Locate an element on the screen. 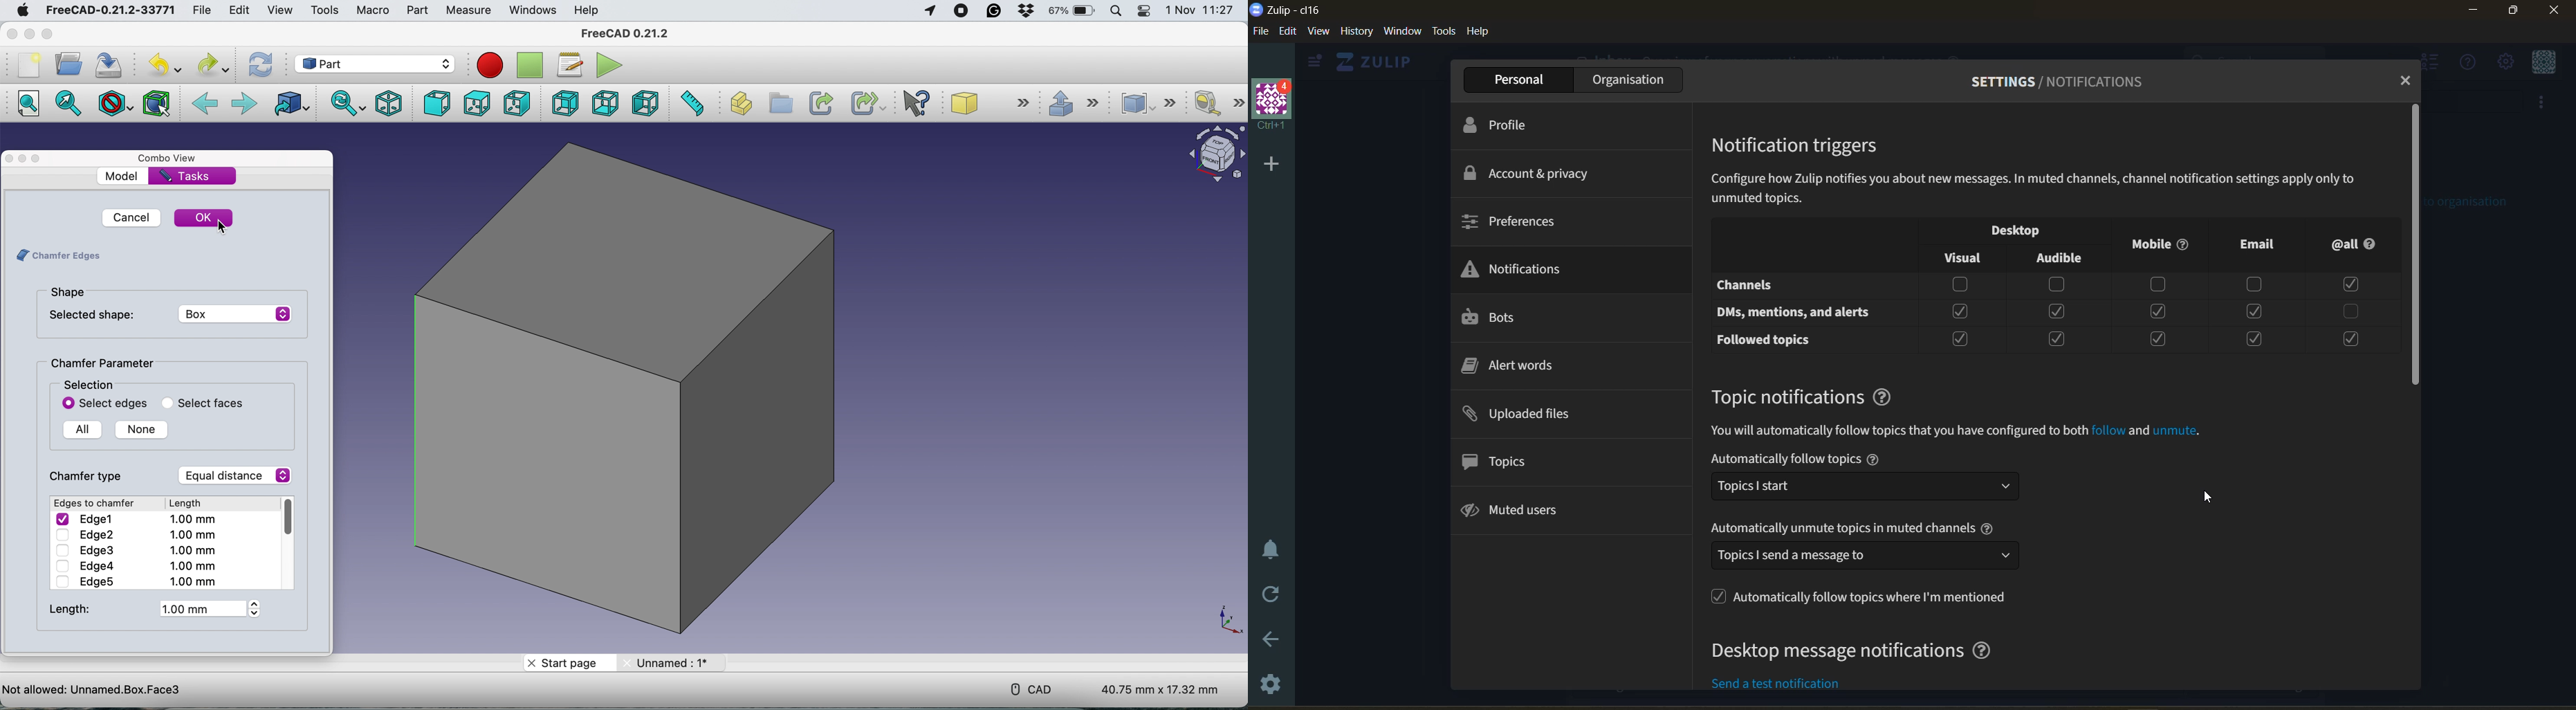  uploaded files is located at coordinates (1527, 414).